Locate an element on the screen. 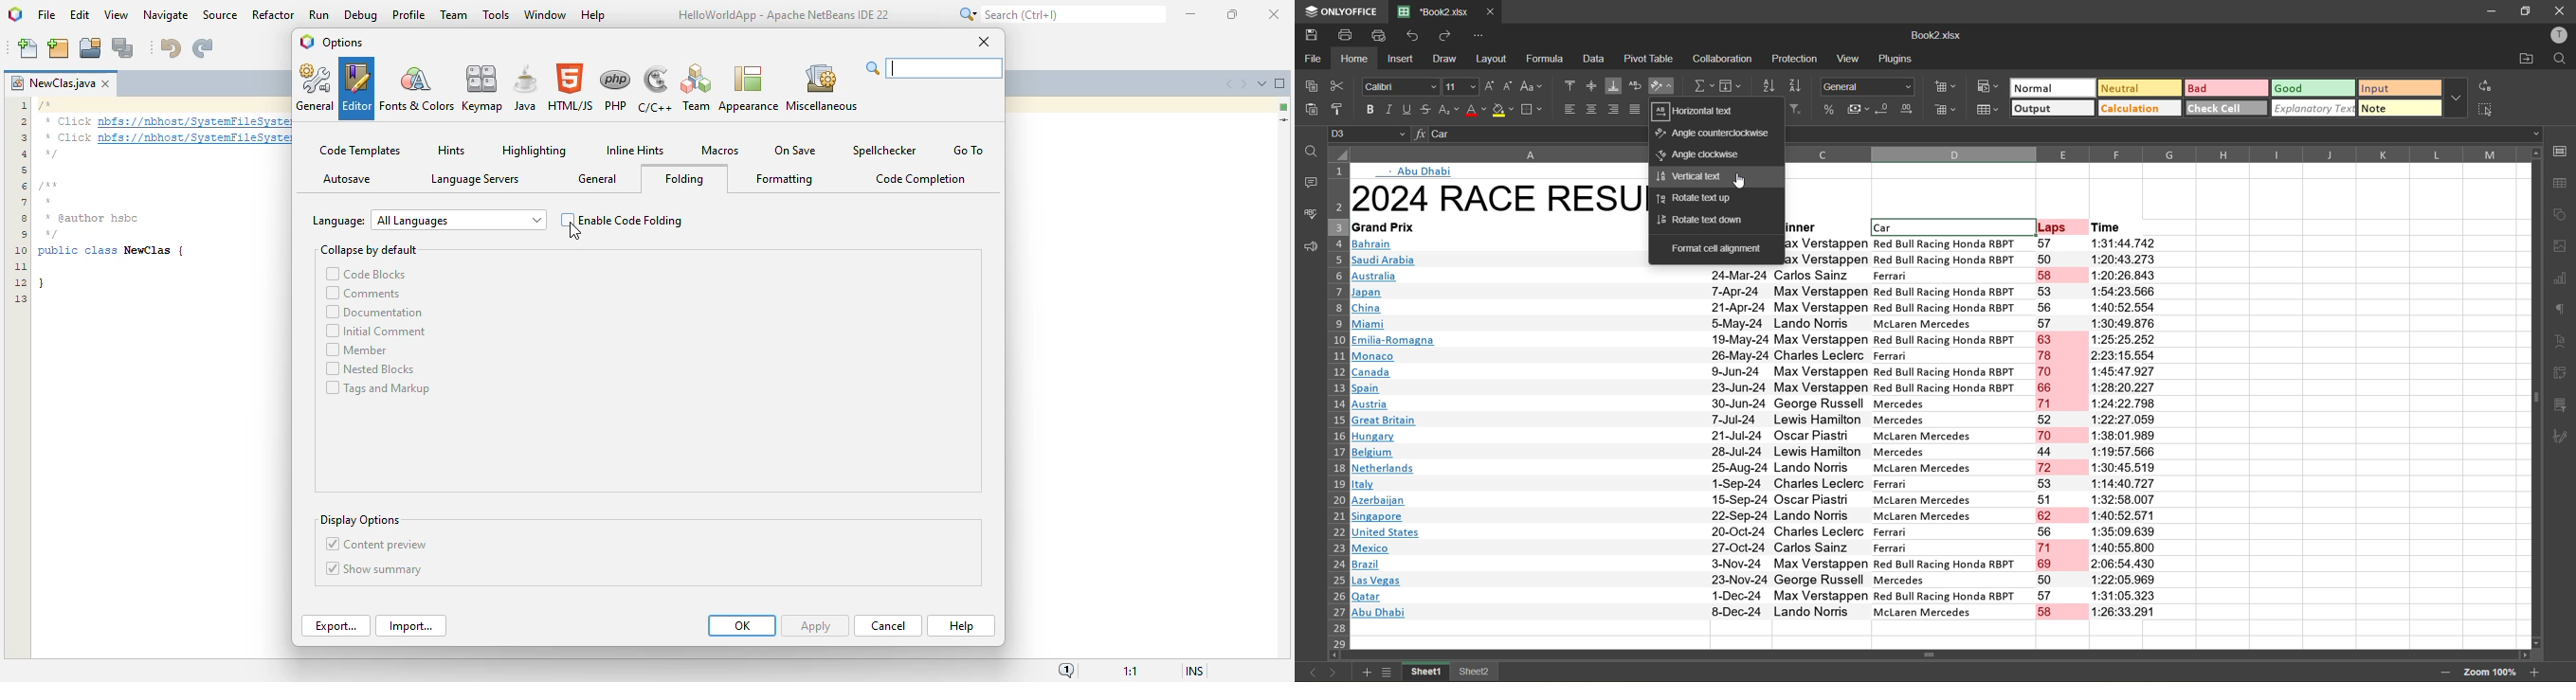 The image size is (2576, 700). find is located at coordinates (1315, 154).